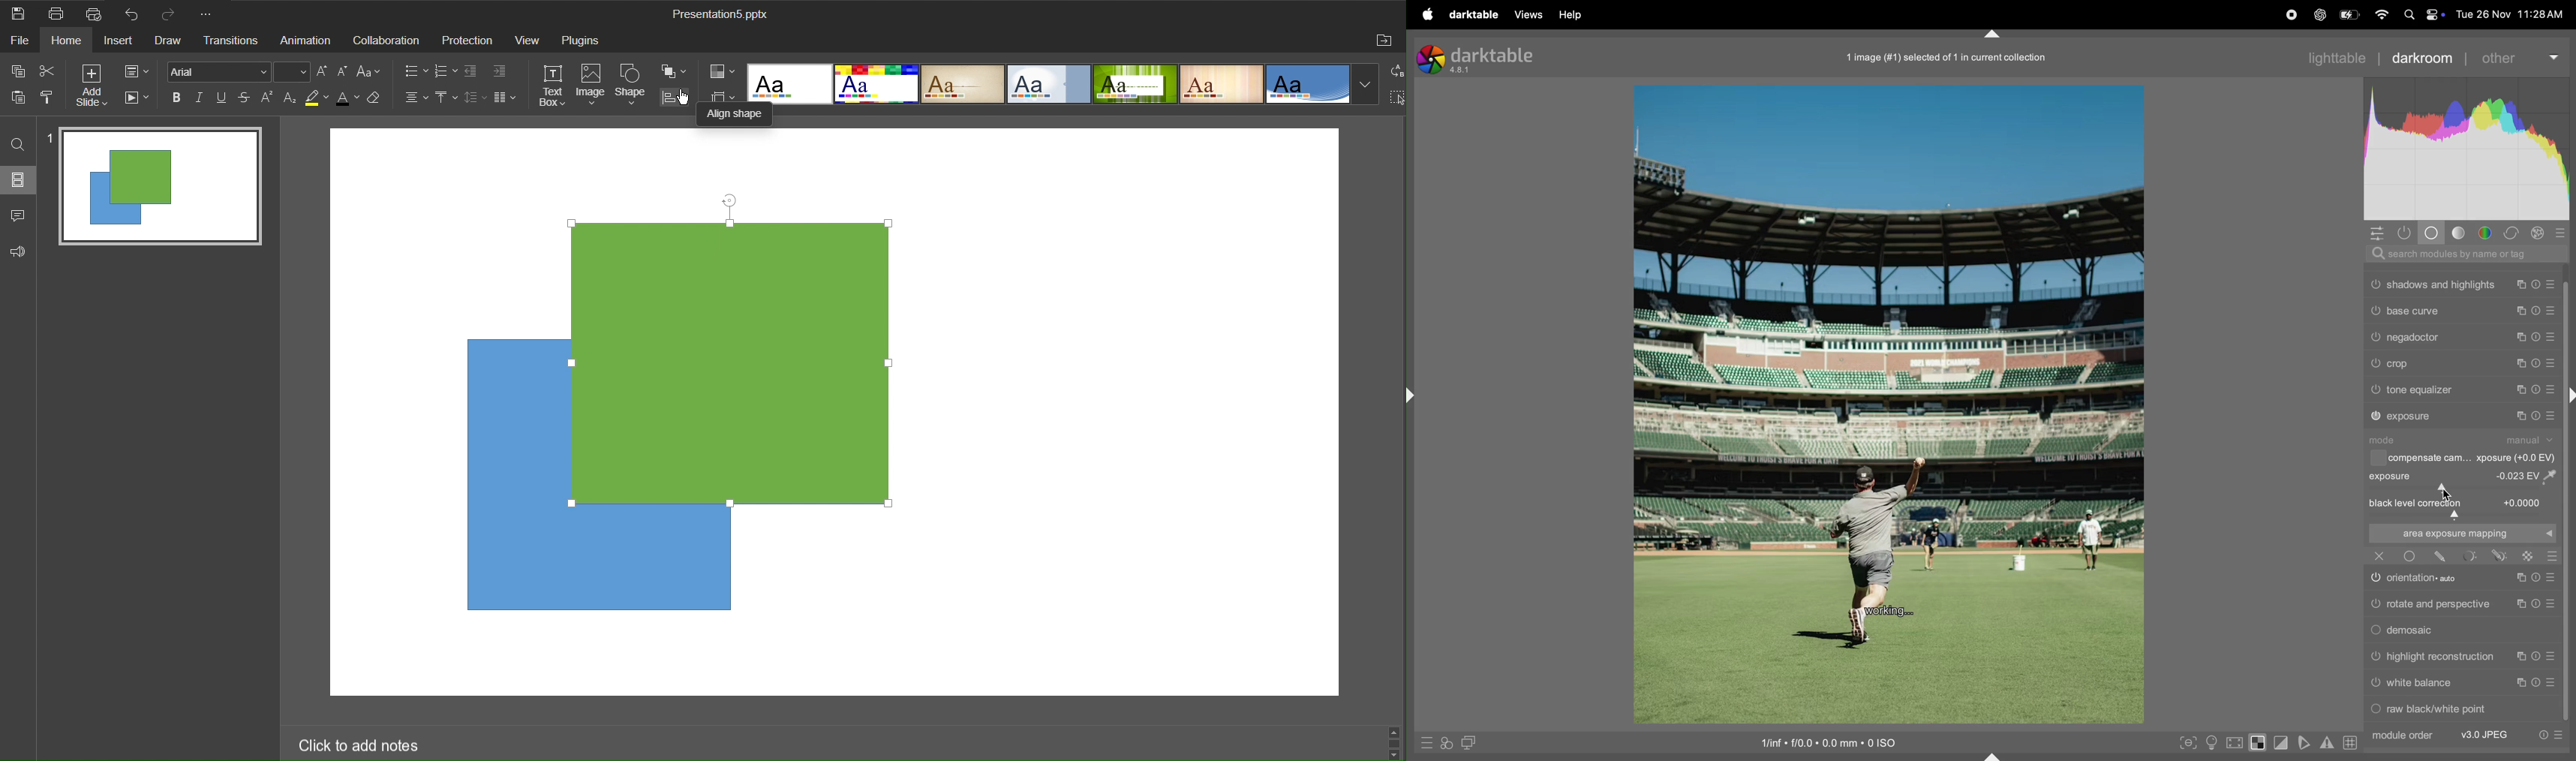  Describe the element at coordinates (2375, 605) in the screenshot. I see `Switch on or off` at that location.